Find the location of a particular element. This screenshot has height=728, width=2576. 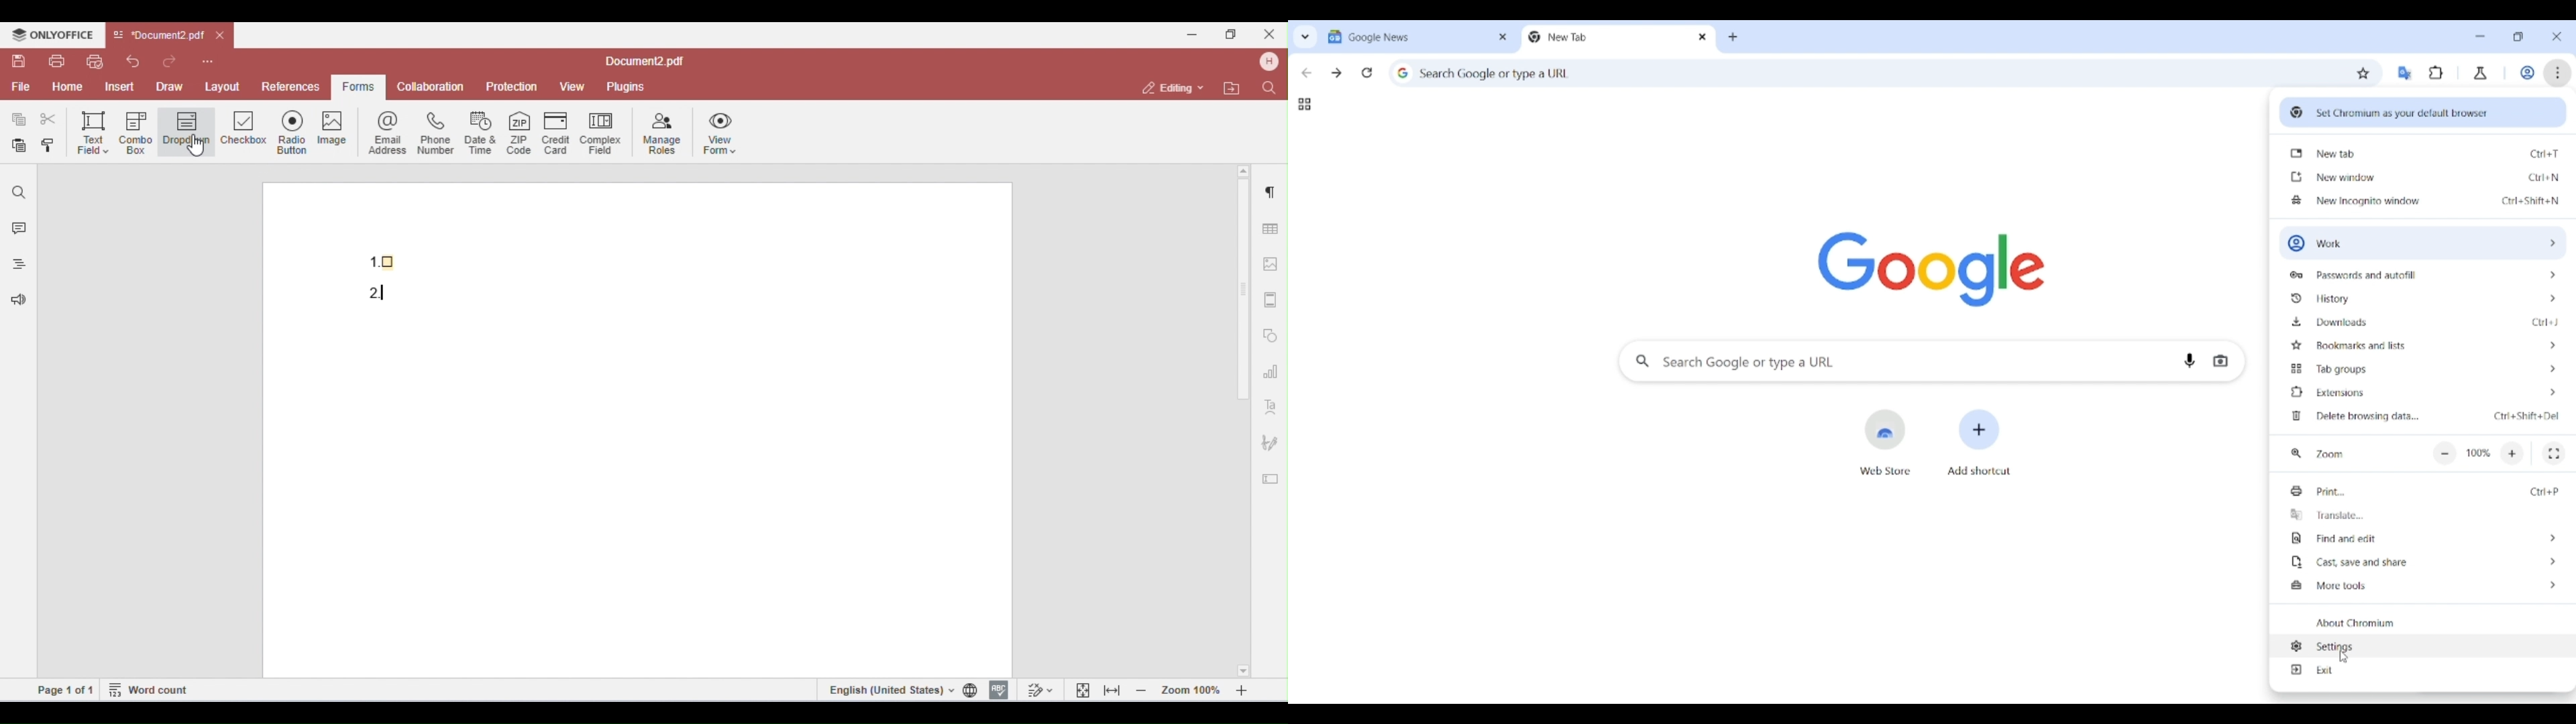

Chrome labs is located at coordinates (2481, 73).